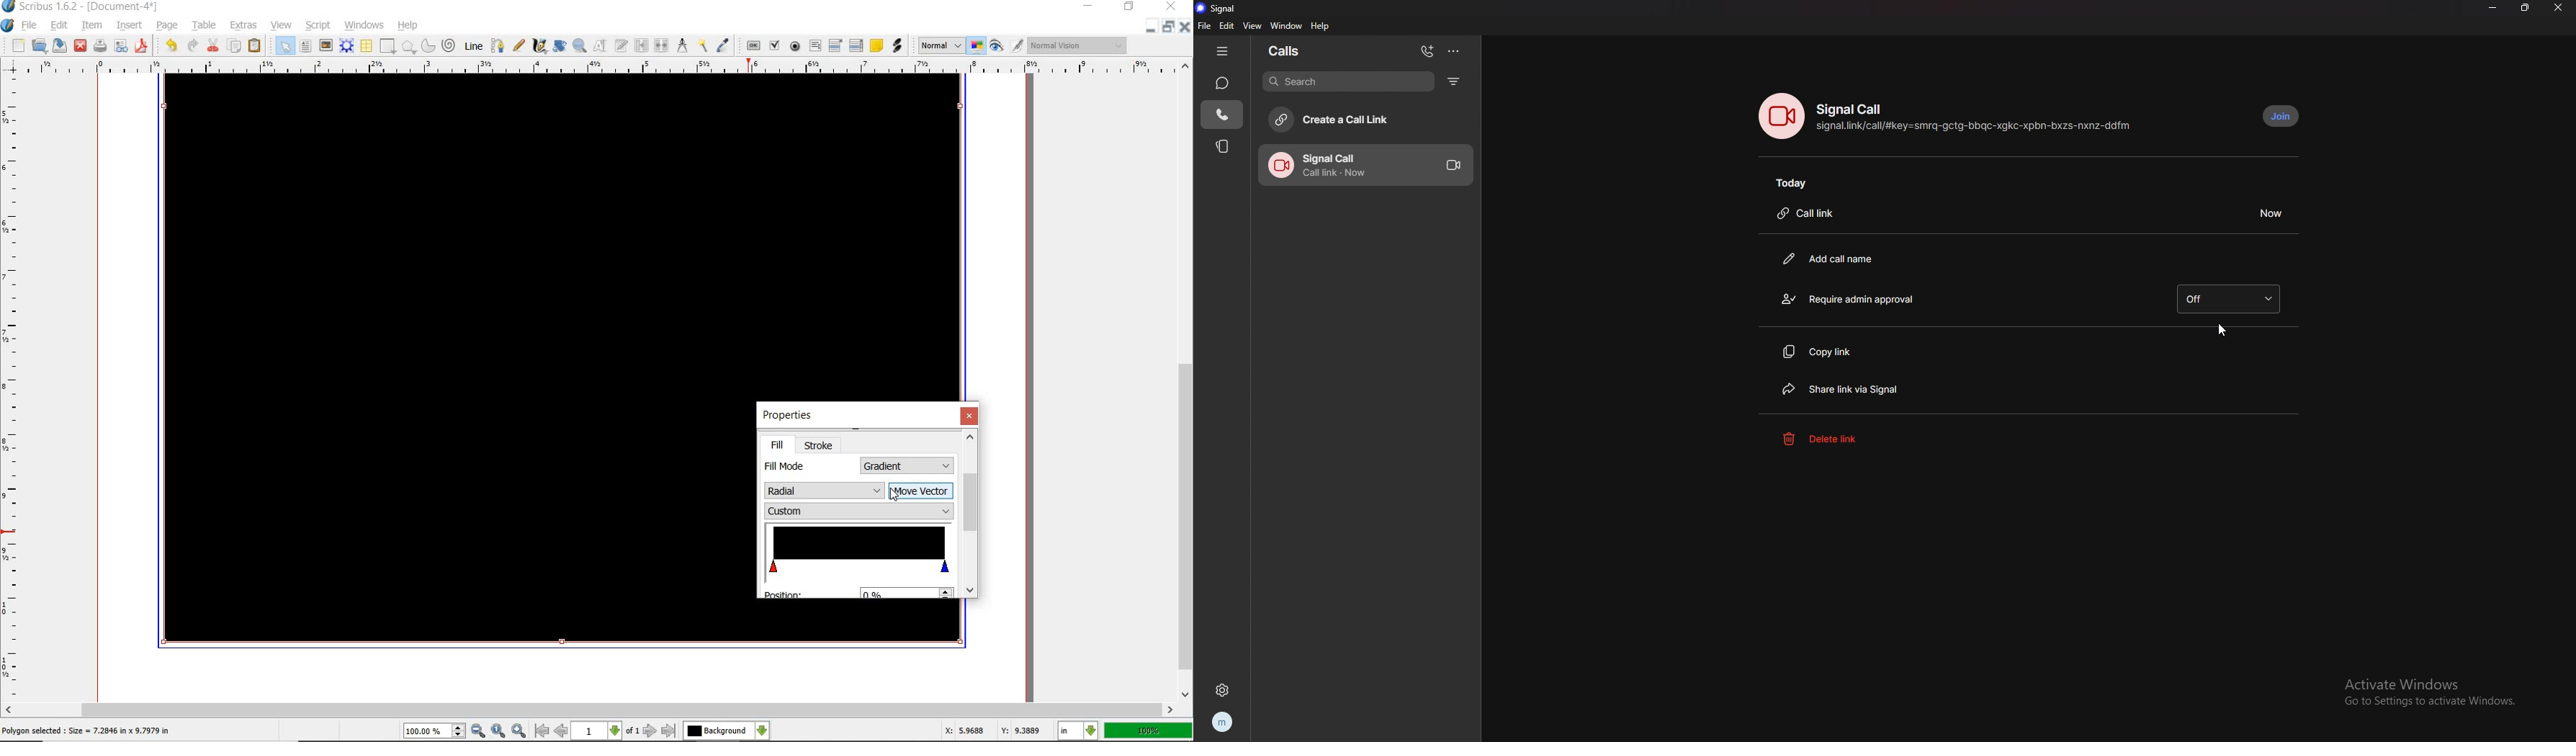 This screenshot has width=2576, height=756. I want to click on line, so click(473, 46).